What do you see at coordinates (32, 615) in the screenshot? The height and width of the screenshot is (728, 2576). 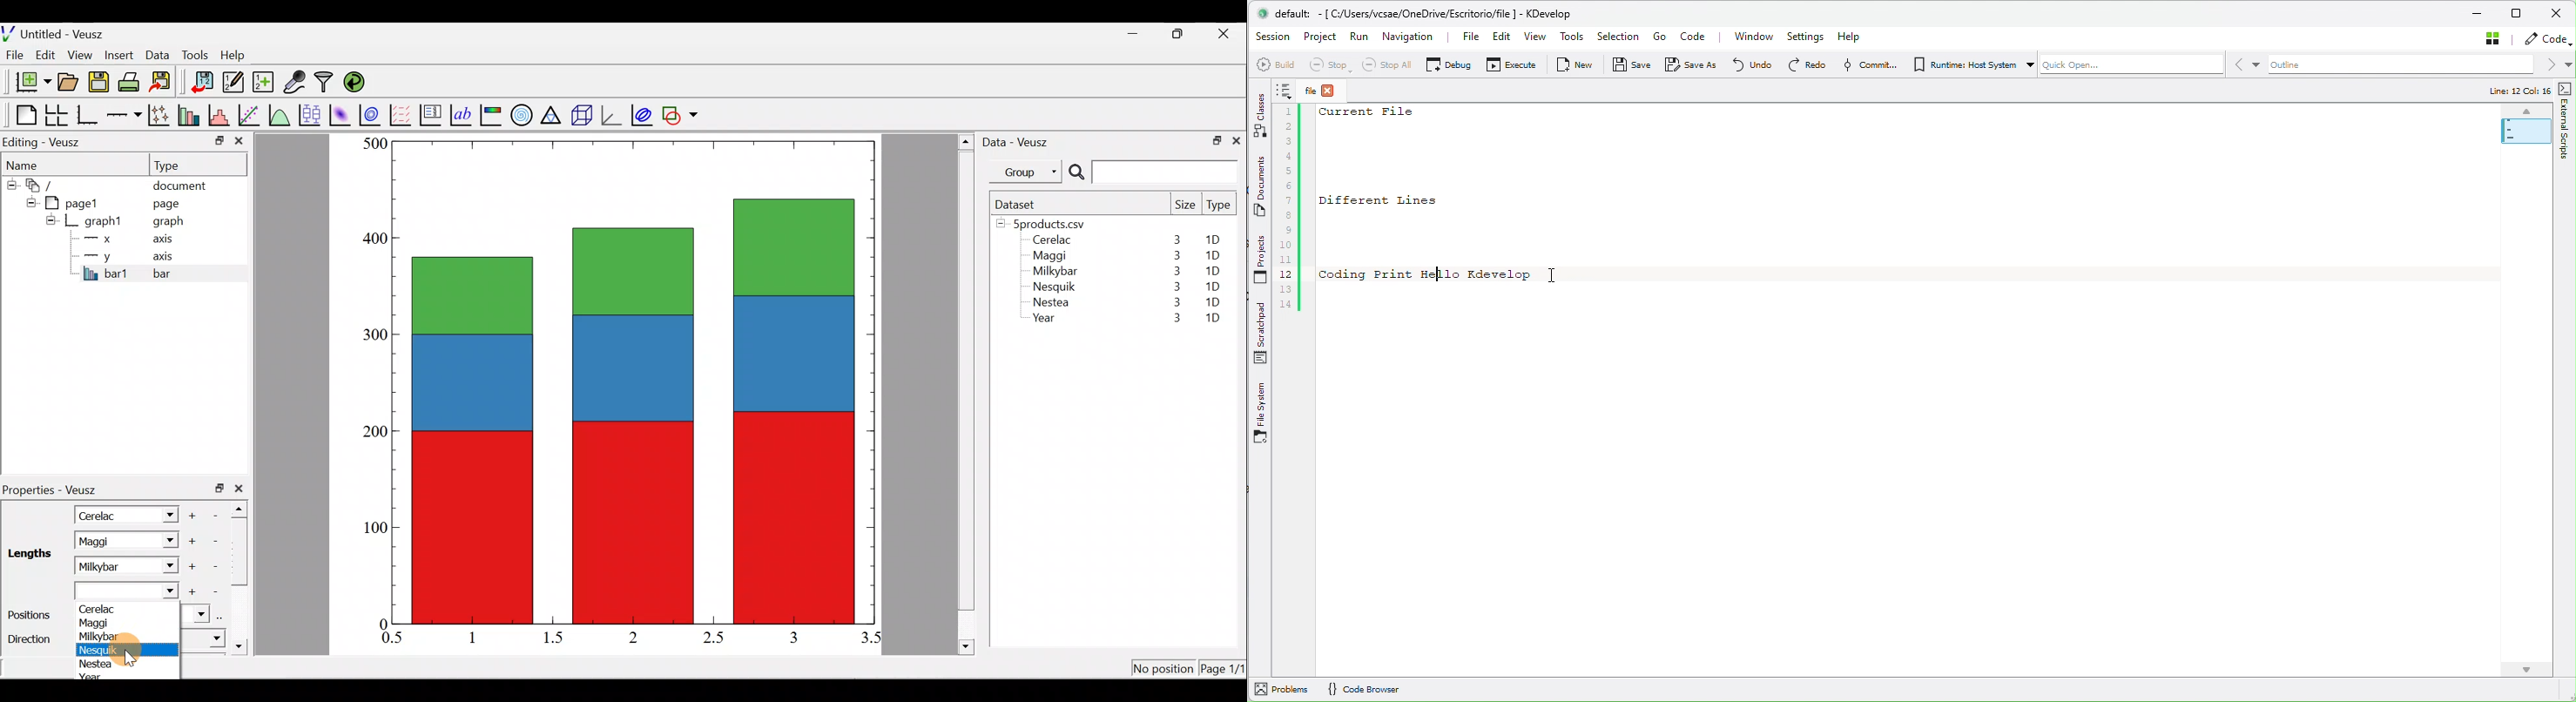 I see `Positions` at bounding box center [32, 615].